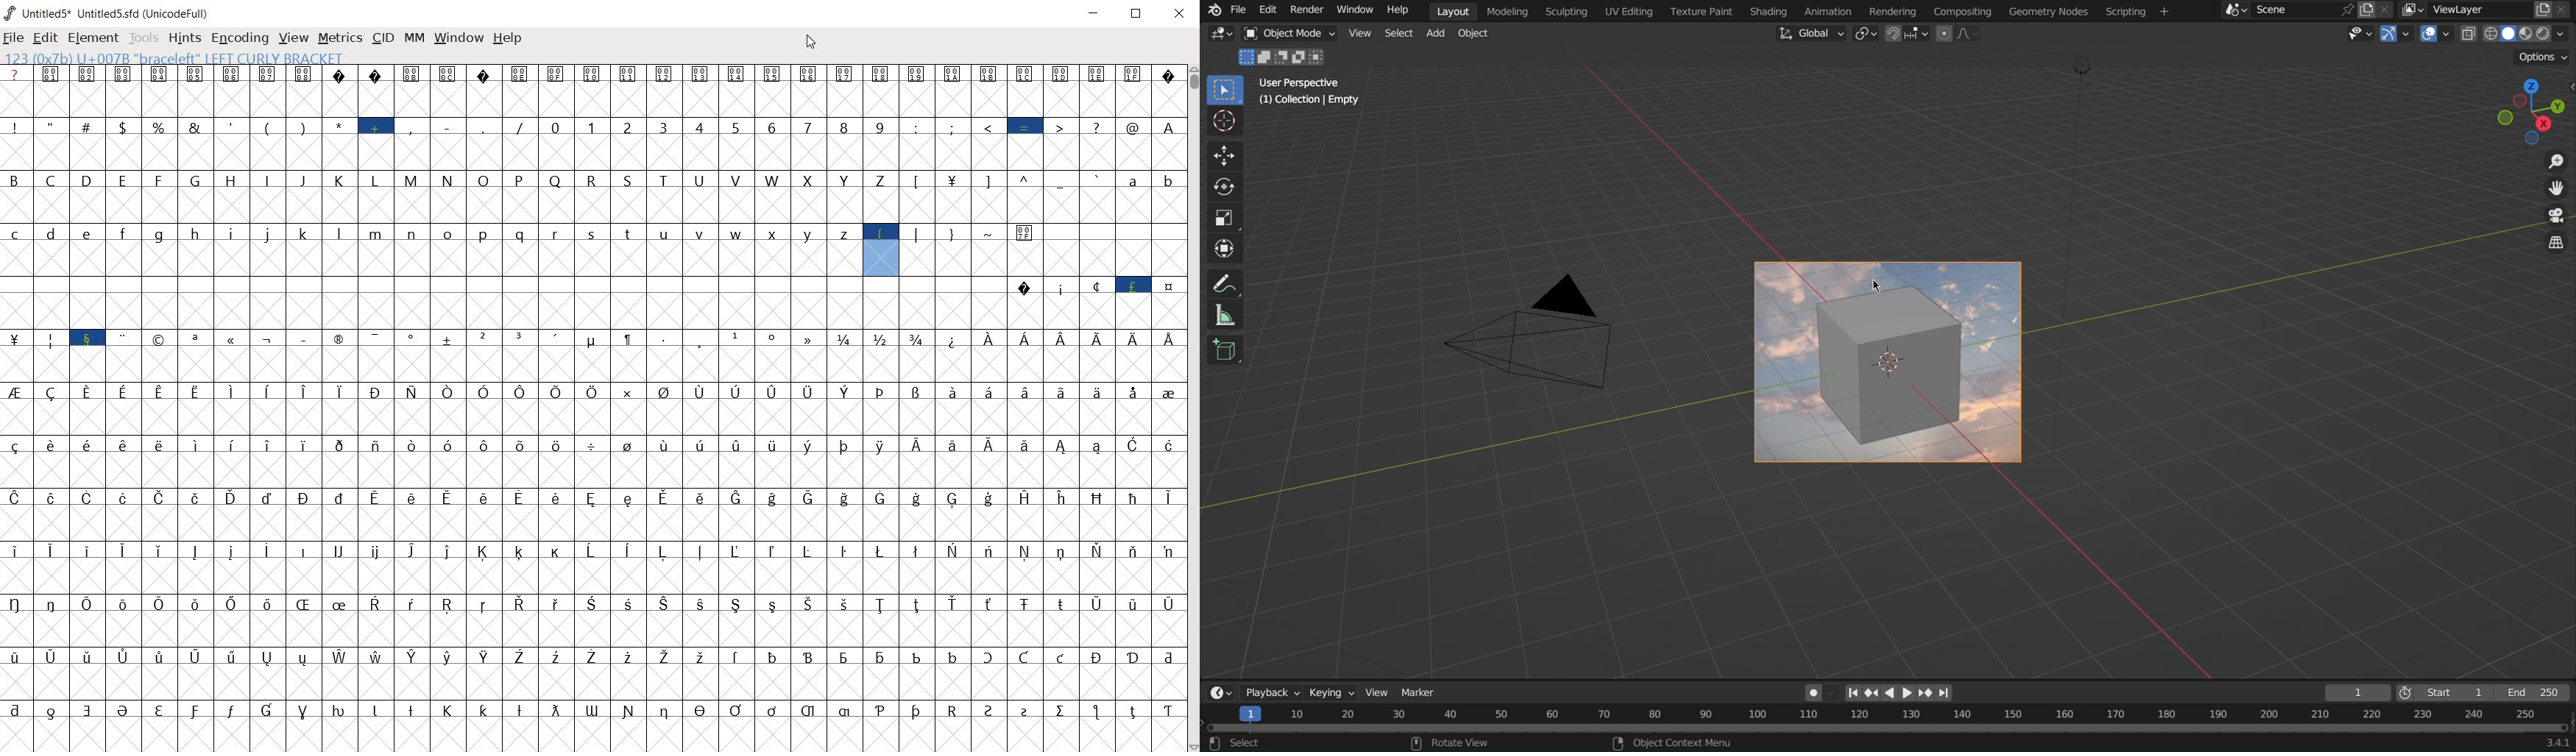 This screenshot has height=756, width=2576. Describe the element at coordinates (1350, 11) in the screenshot. I see `Window` at that location.